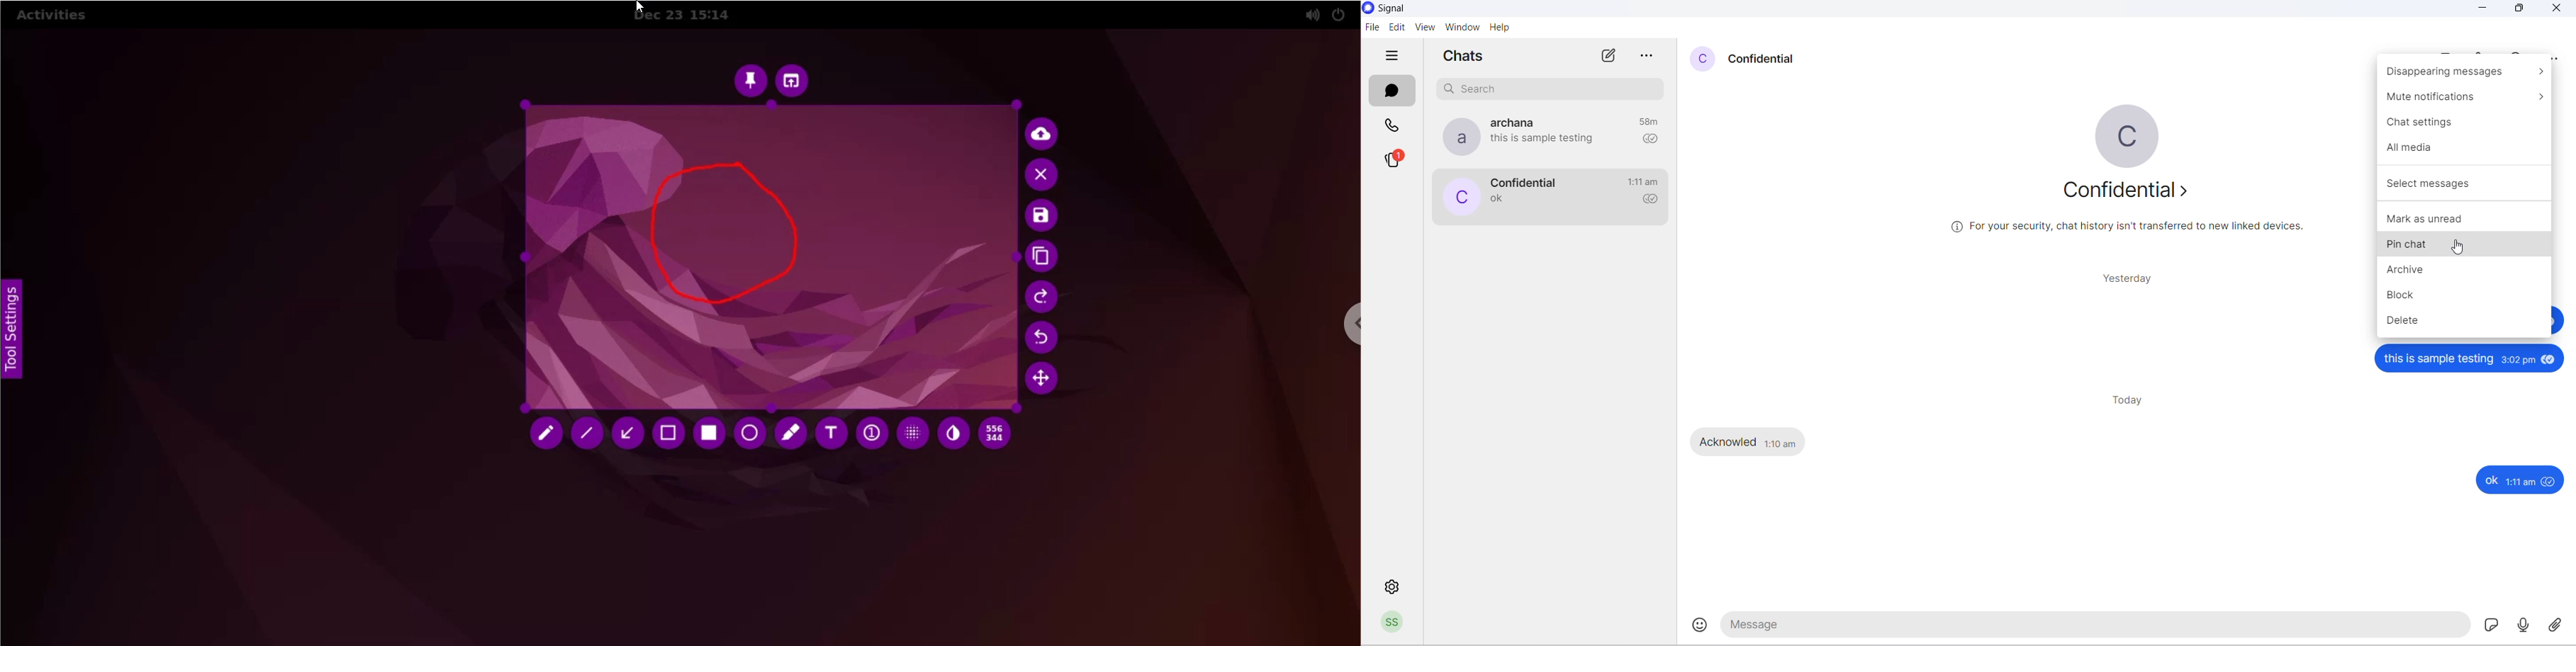 Image resolution: width=2576 pixels, height=672 pixels. I want to click on message text area, so click(2097, 628).